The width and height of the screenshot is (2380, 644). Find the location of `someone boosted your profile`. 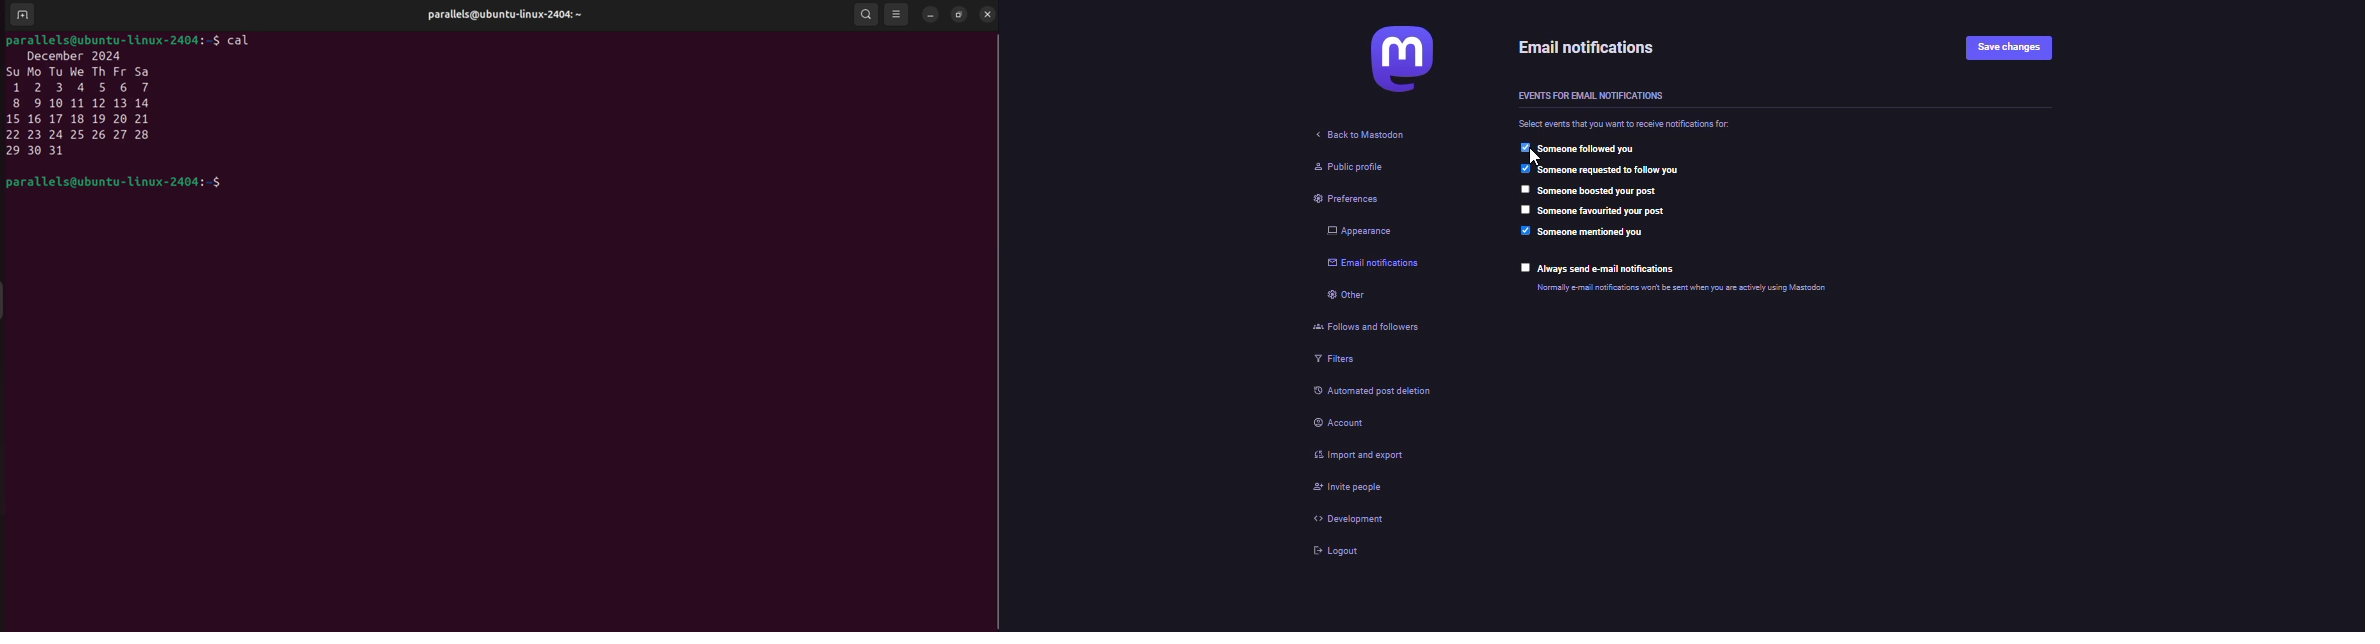

someone boosted your profile is located at coordinates (1599, 191).